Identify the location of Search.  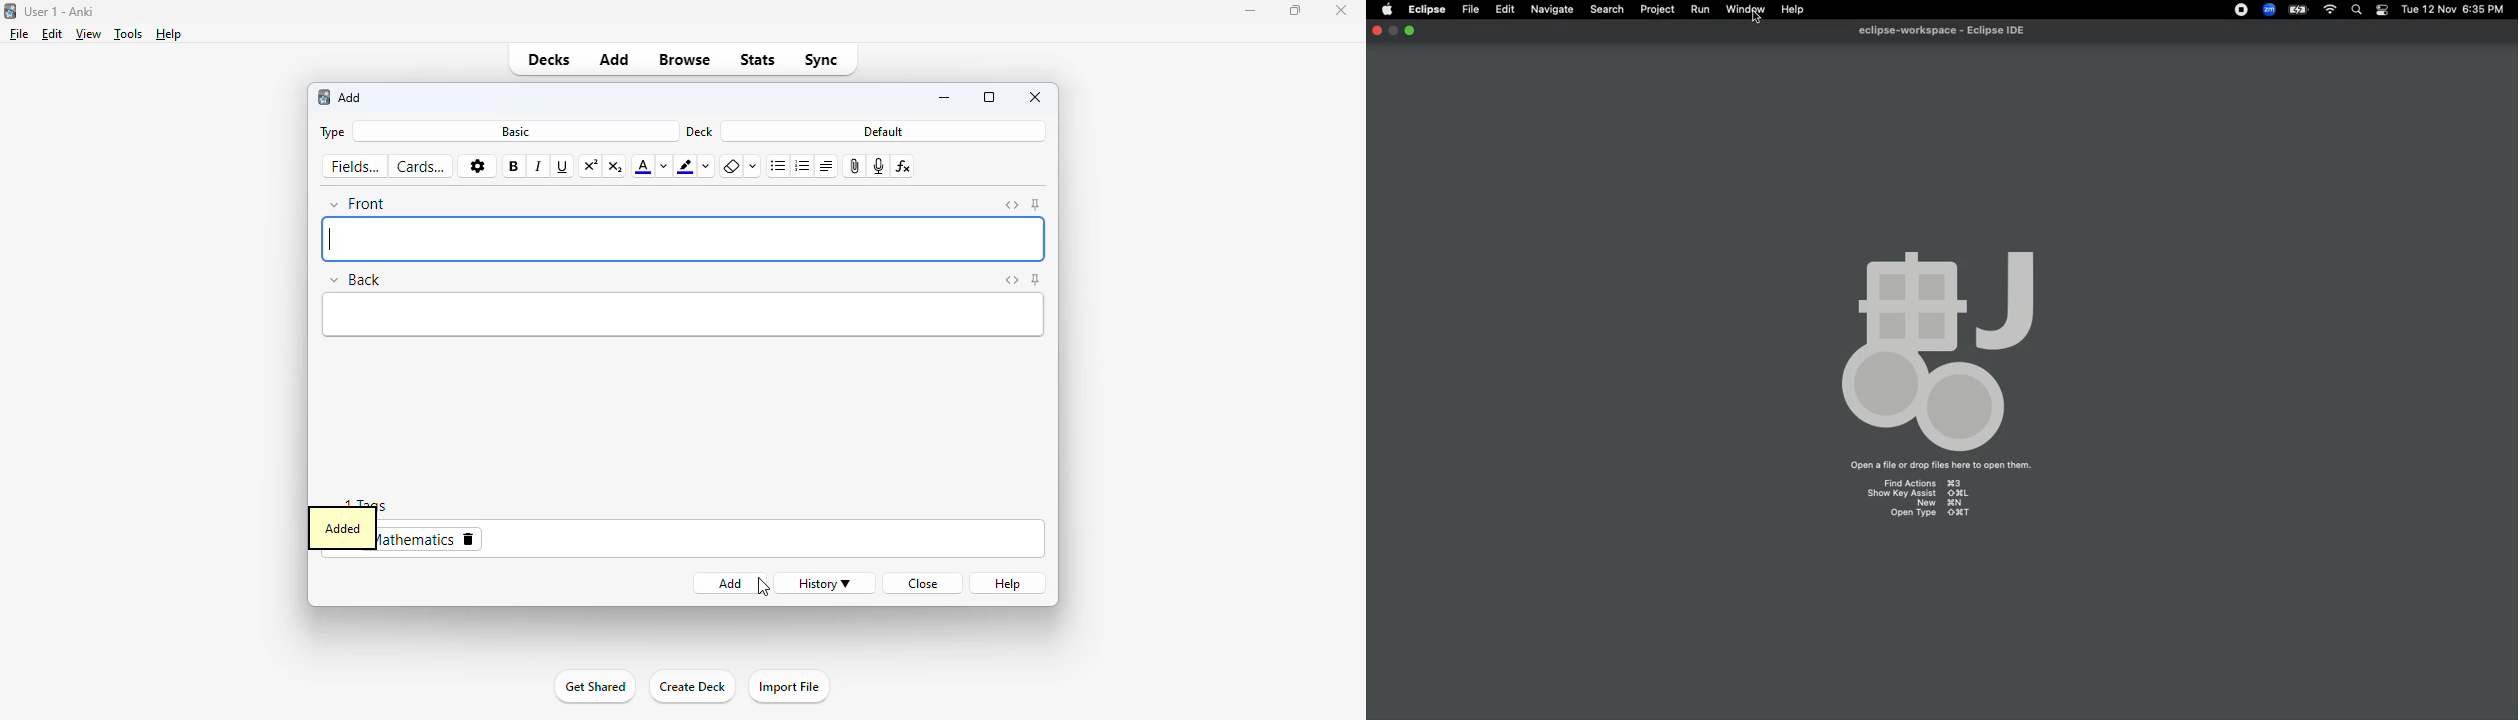
(2357, 11).